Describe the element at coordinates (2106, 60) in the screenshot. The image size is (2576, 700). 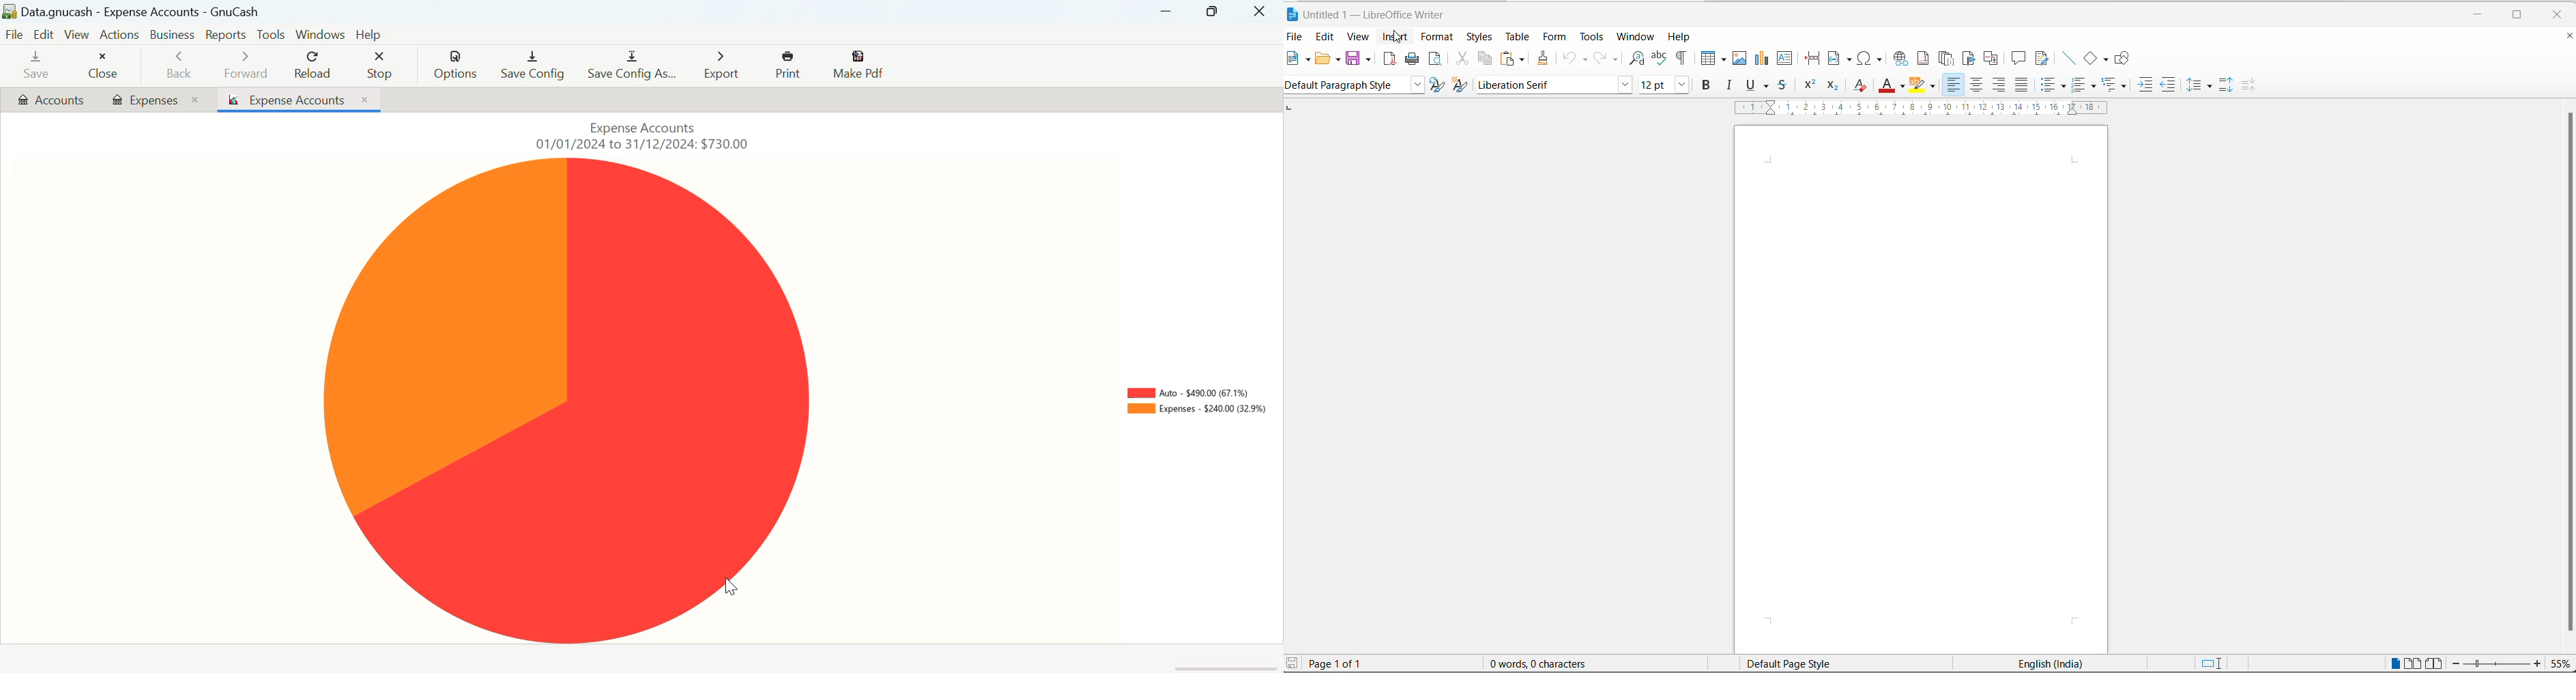
I see `basic shapes` at that location.